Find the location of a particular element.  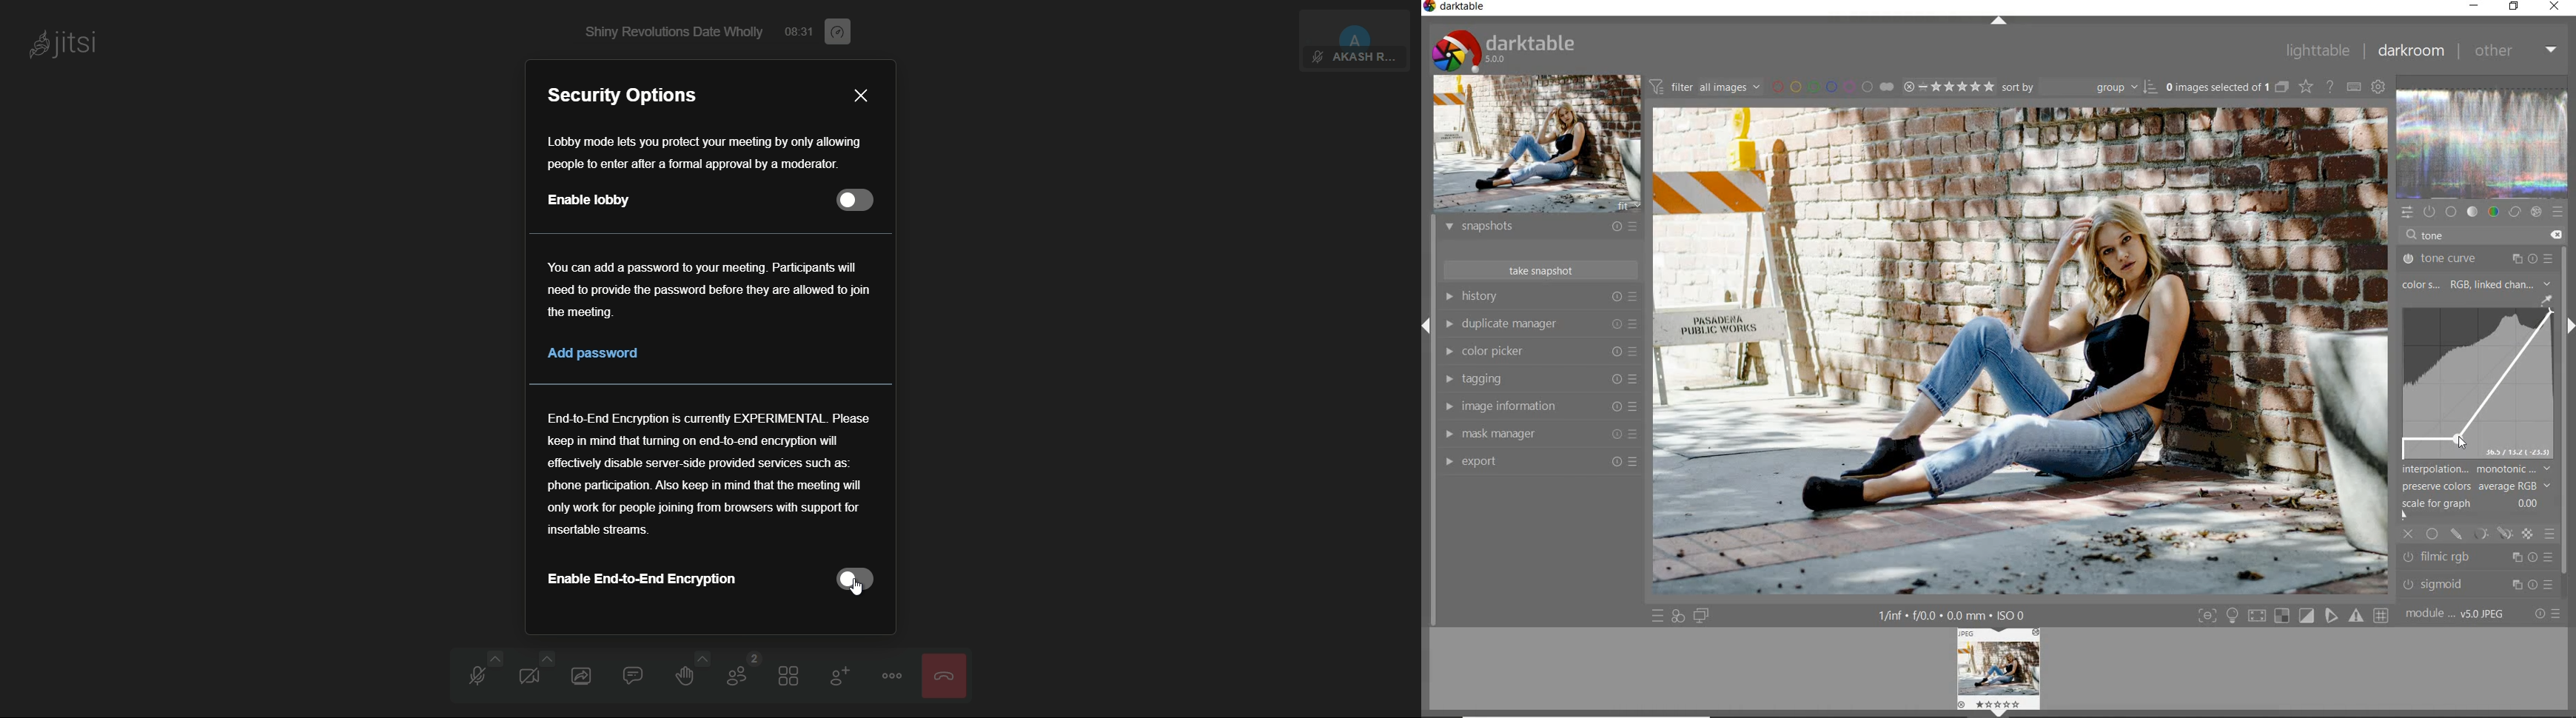

snapshots is located at coordinates (1540, 229).